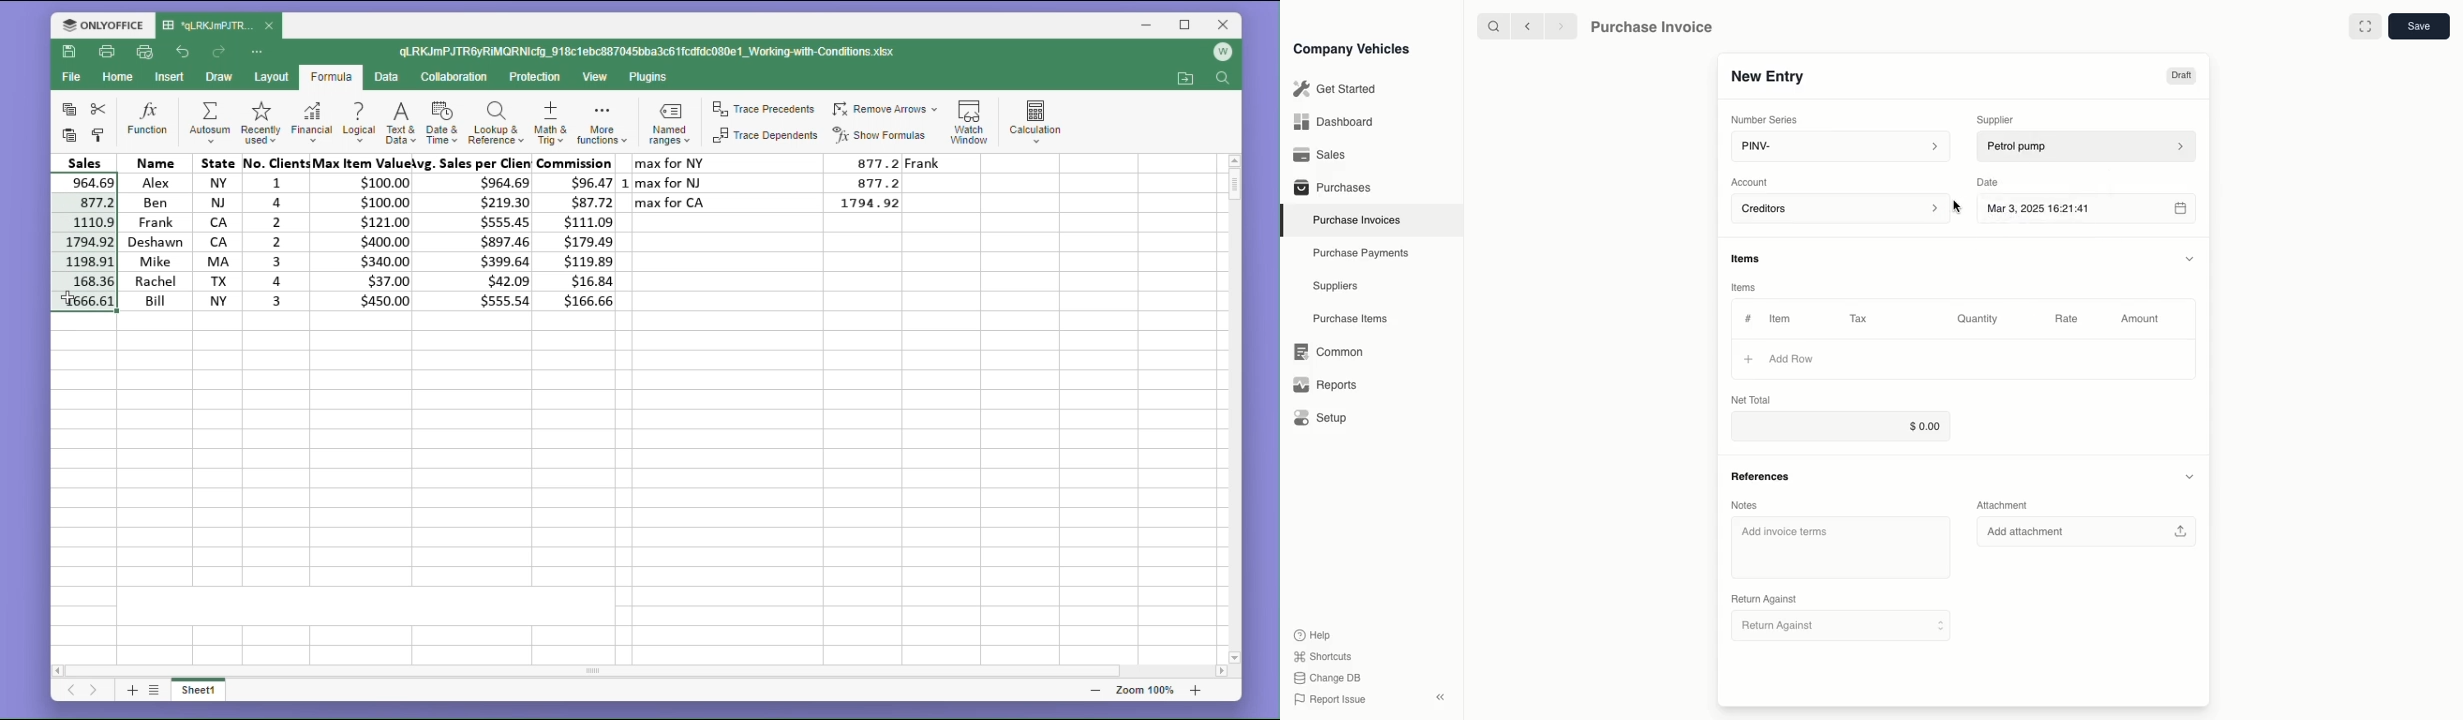 Image resolution: width=2464 pixels, height=728 pixels. What do you see at coordinates (1751, 401) in the screenshot?
I see `Net Total` at bounding box center [1751, 401].